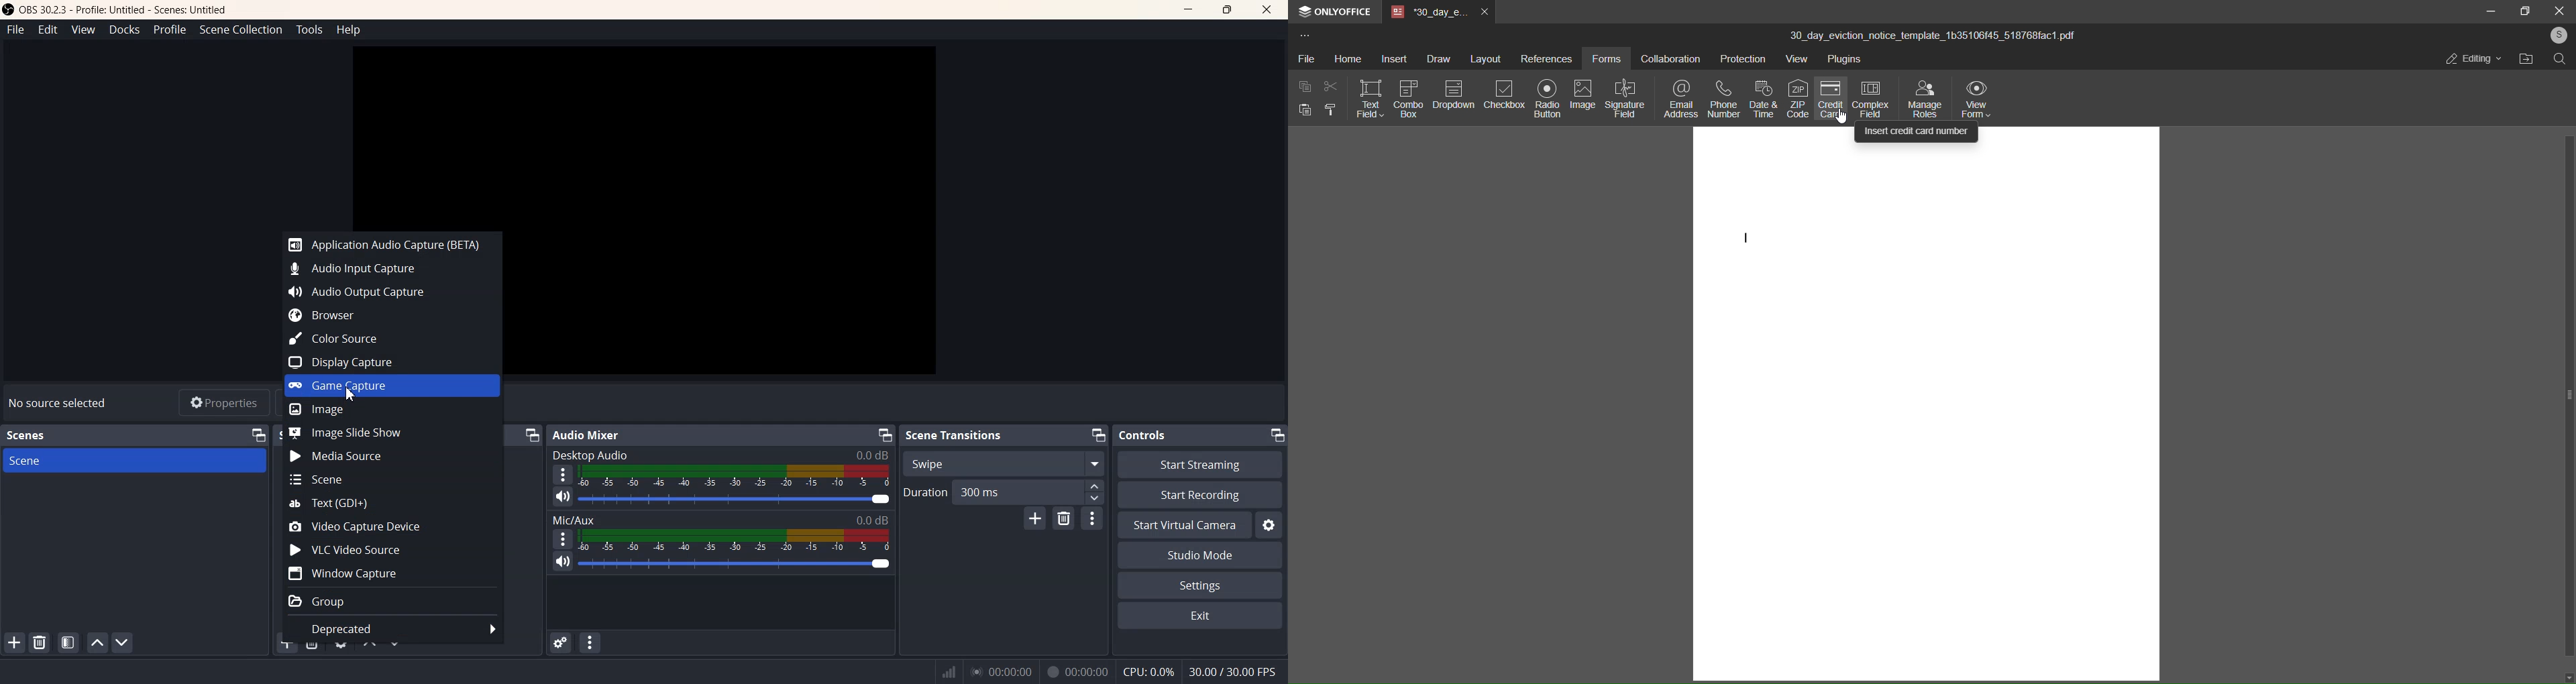 The image size is (2576, 700). Describe the element at coordinates (1750, 241) in the screenshot. I see `start writing` at that location.